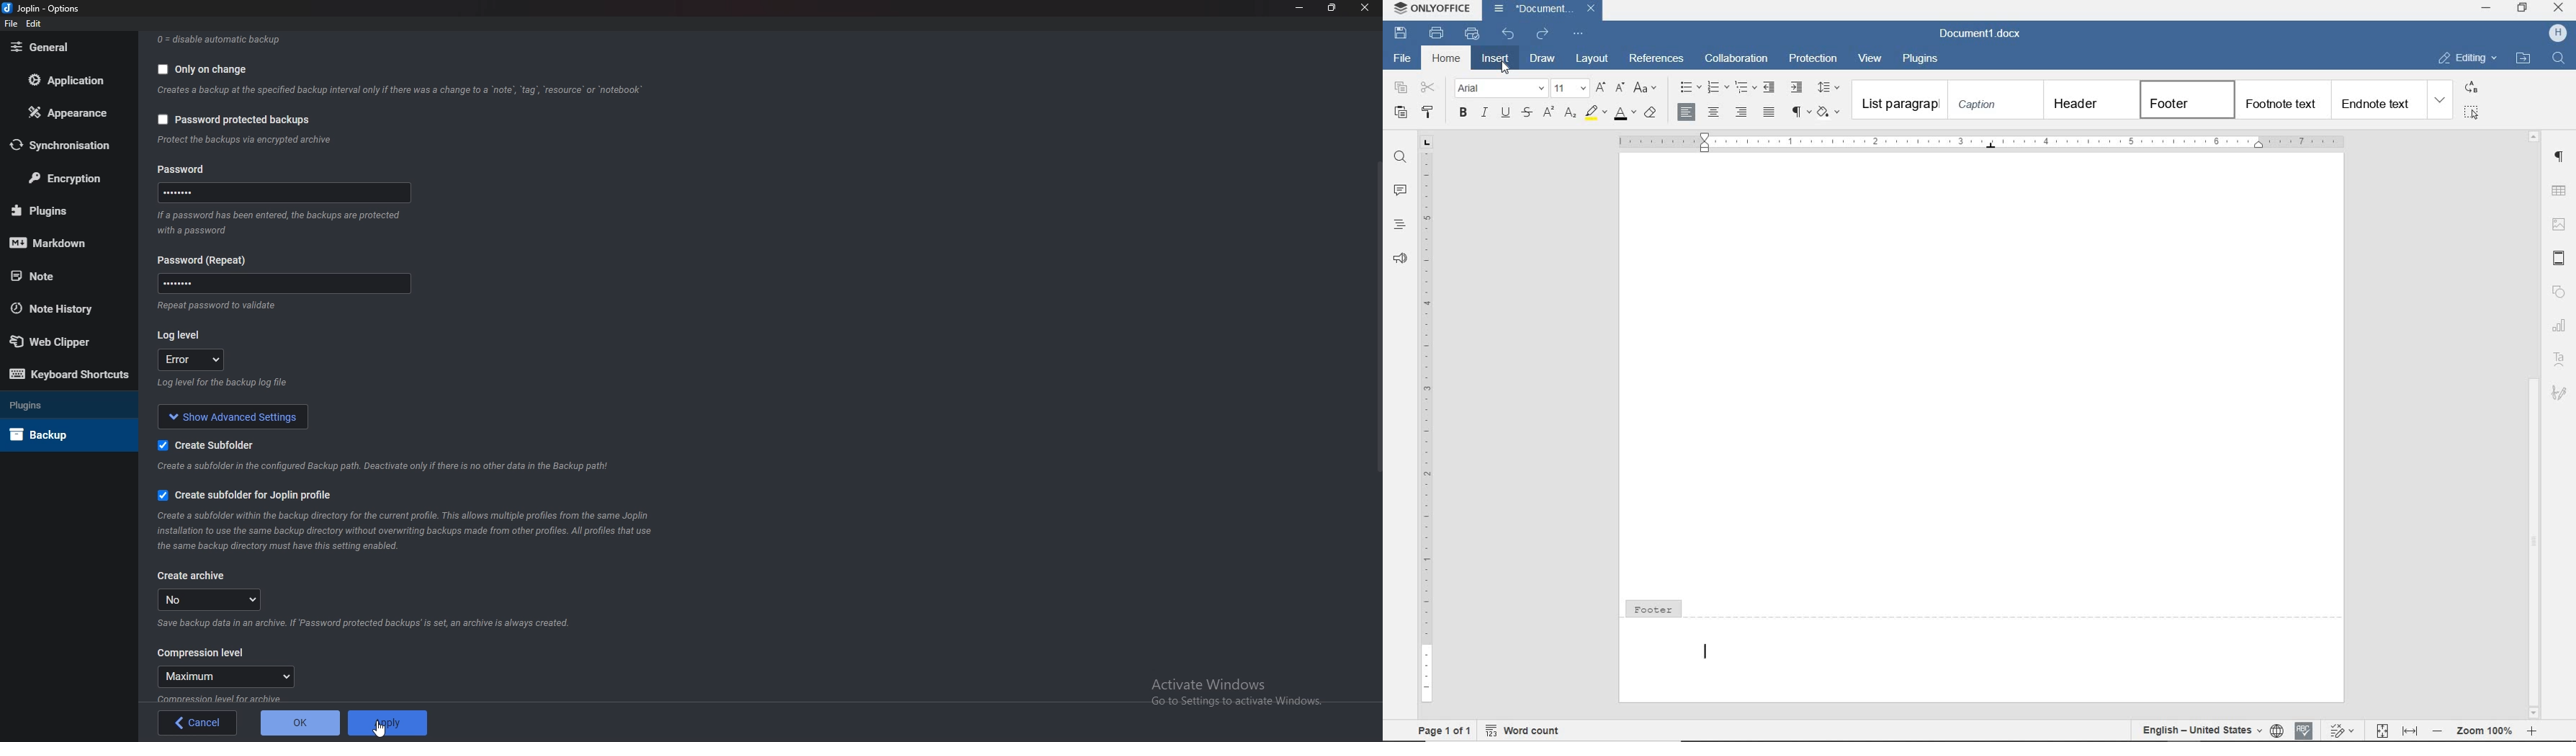  I want to click on ALIGN RIGHT, so click(1740, 112).